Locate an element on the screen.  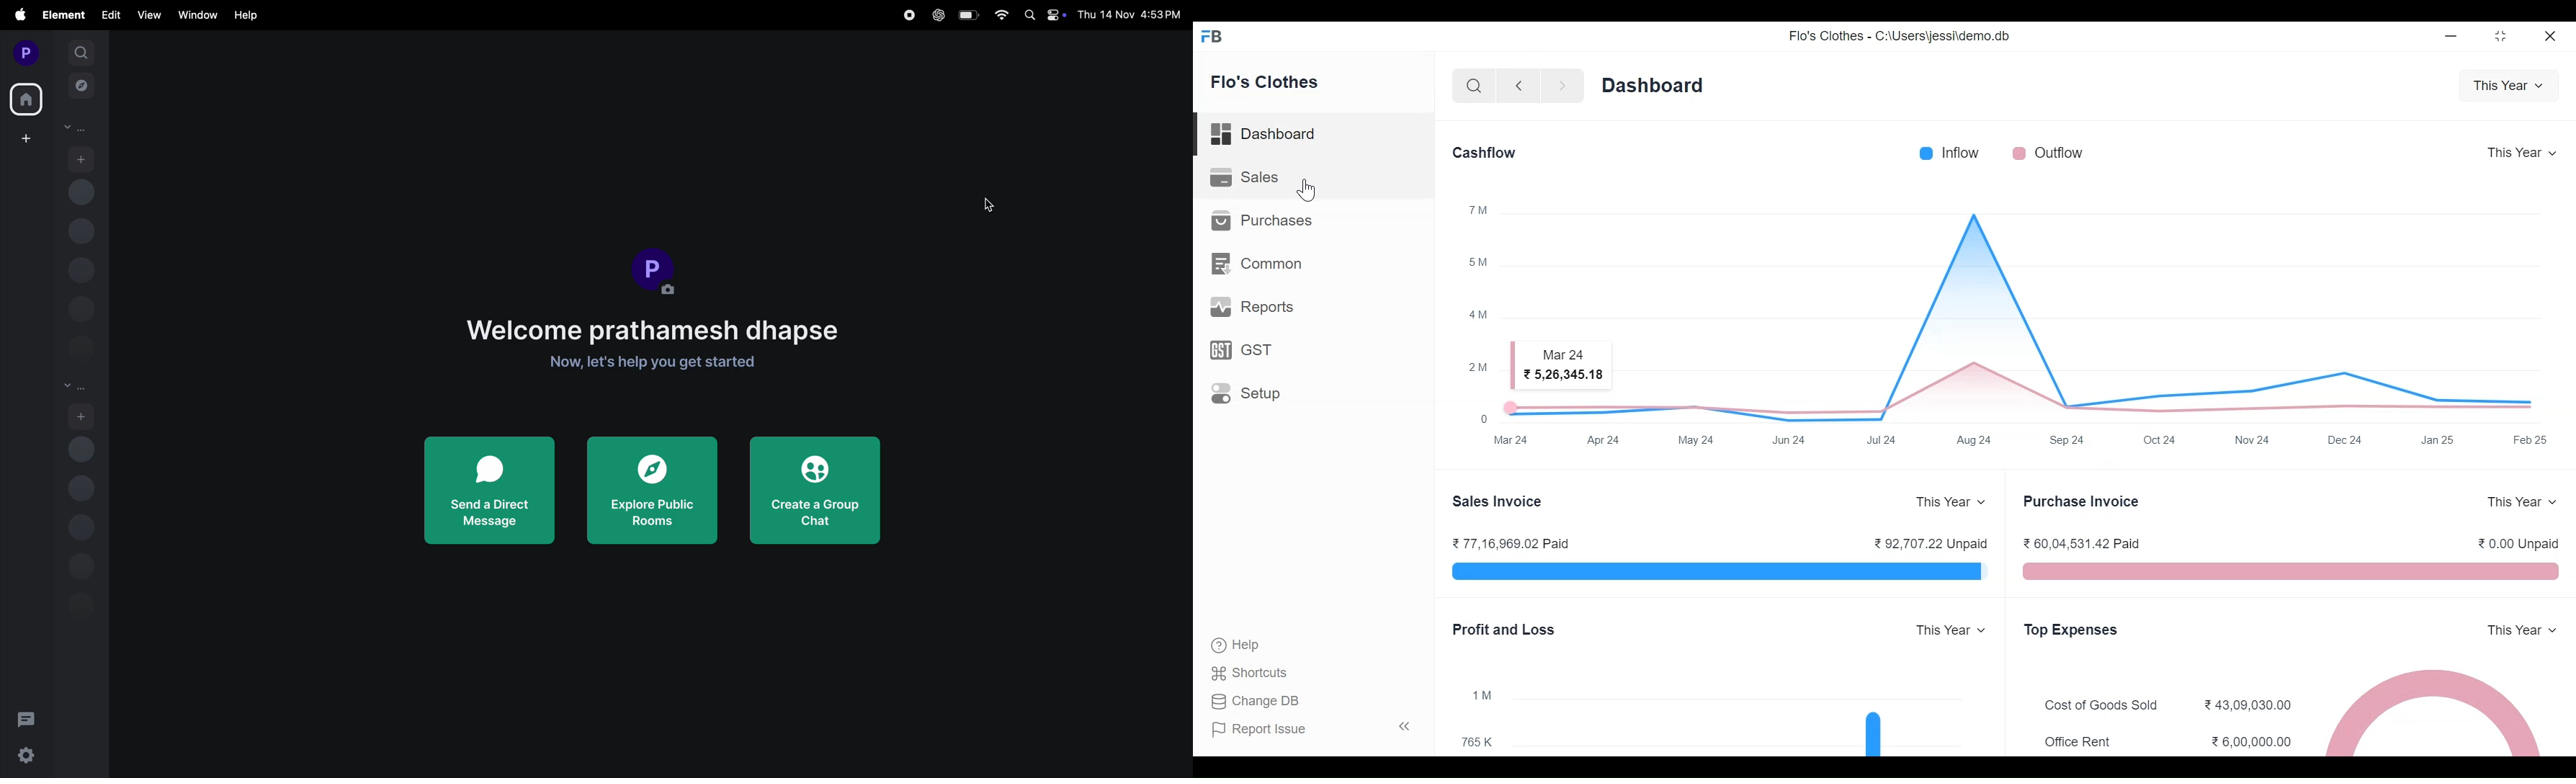
Top Expenses visual Representation of Flo's Clothes yearly is located at coordinates (2439, 712).